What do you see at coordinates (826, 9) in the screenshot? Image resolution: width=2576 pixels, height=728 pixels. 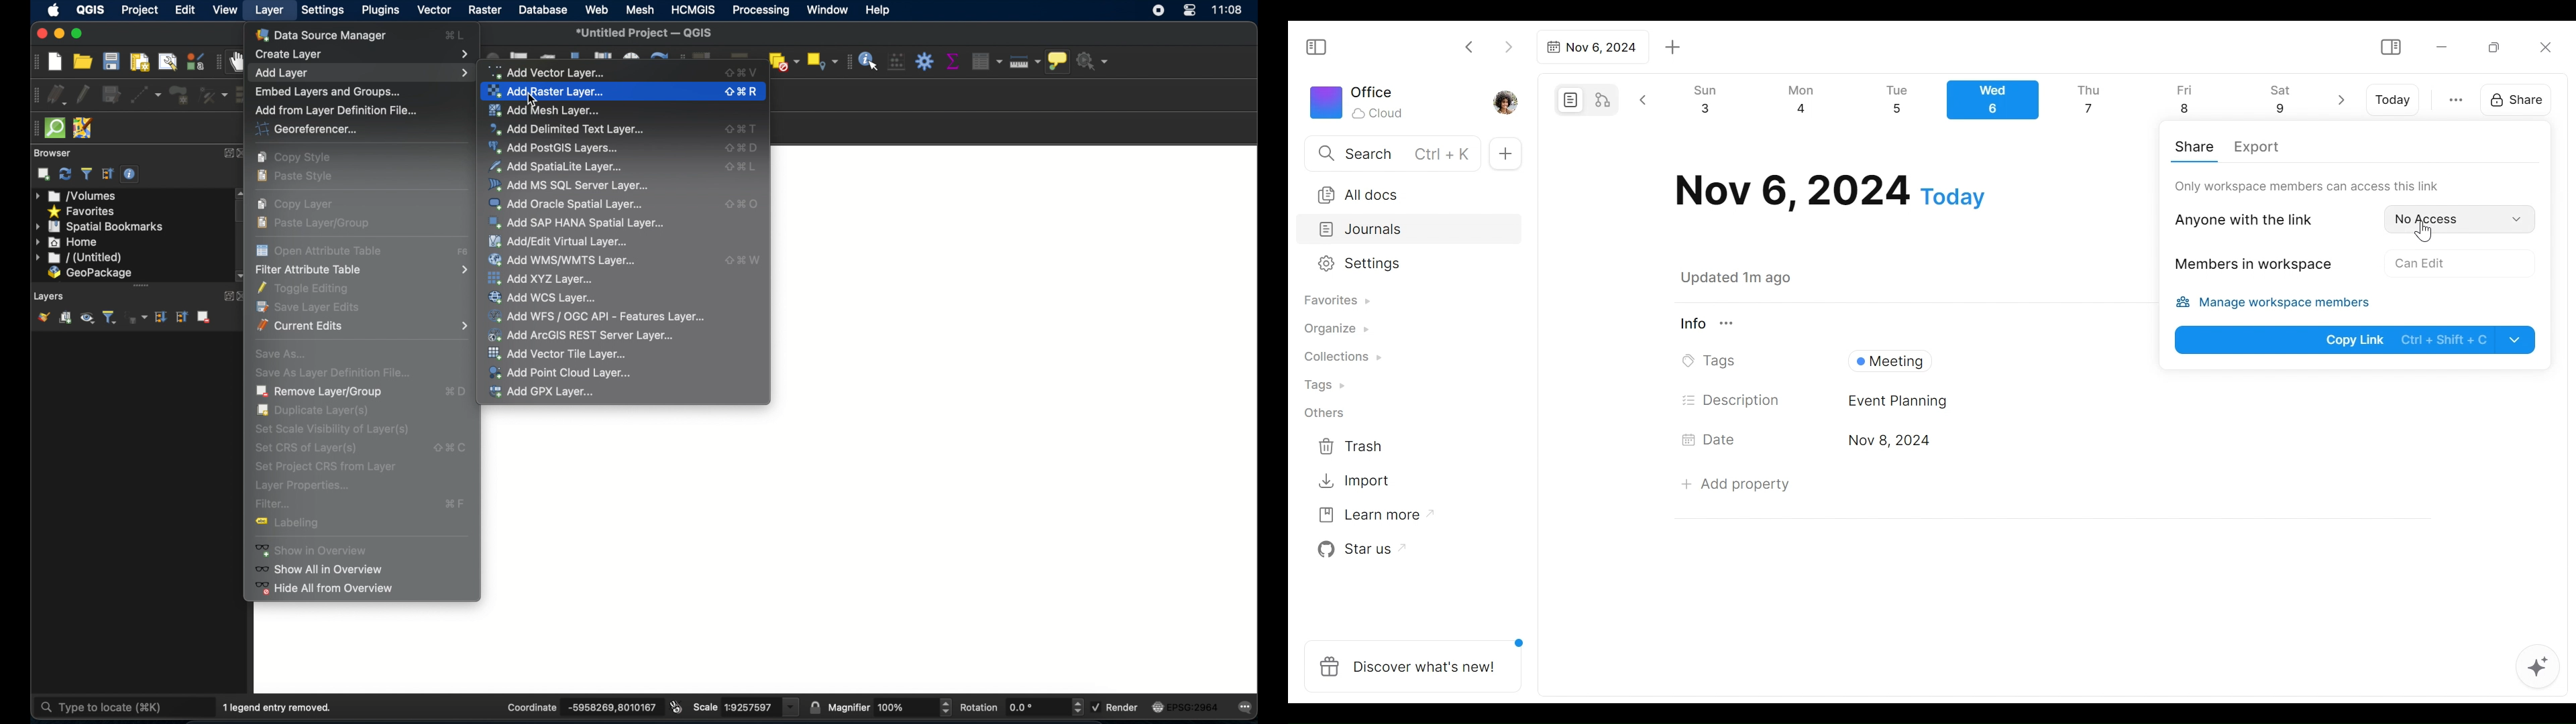 I see `window` at bounding box center [826, 9].